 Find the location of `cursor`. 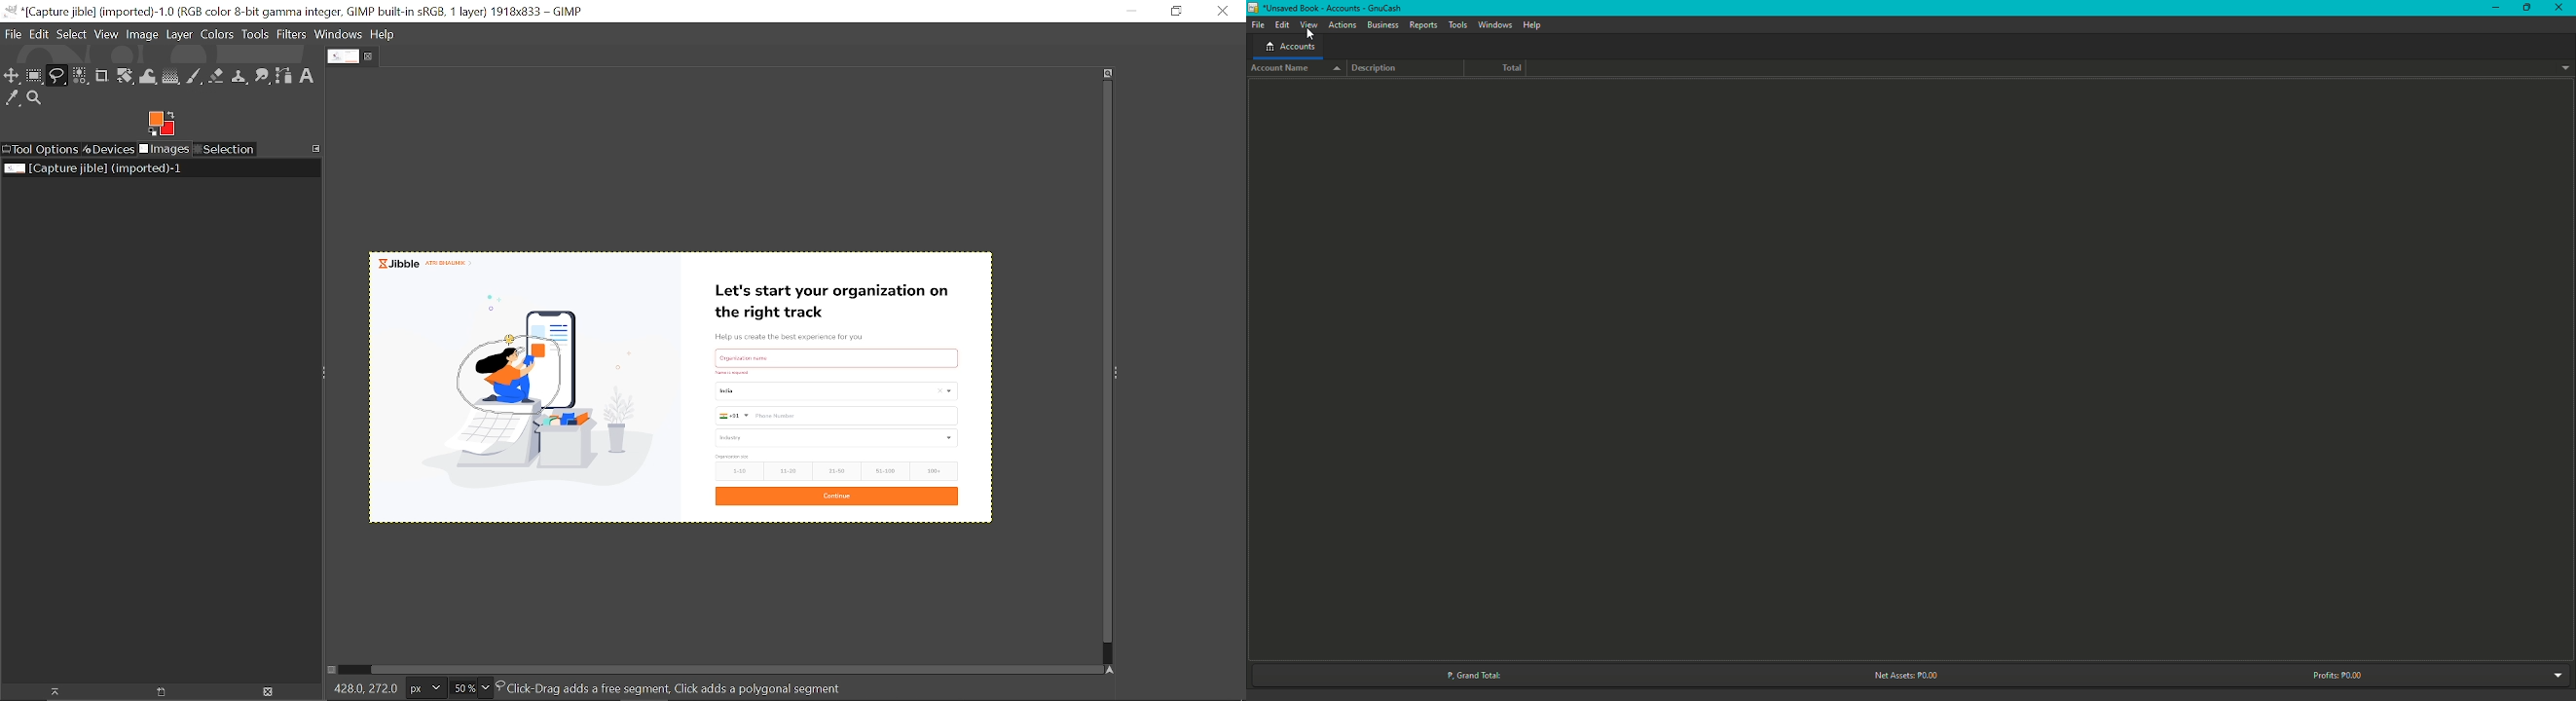

cursor is located at coordinates (1312, 33).